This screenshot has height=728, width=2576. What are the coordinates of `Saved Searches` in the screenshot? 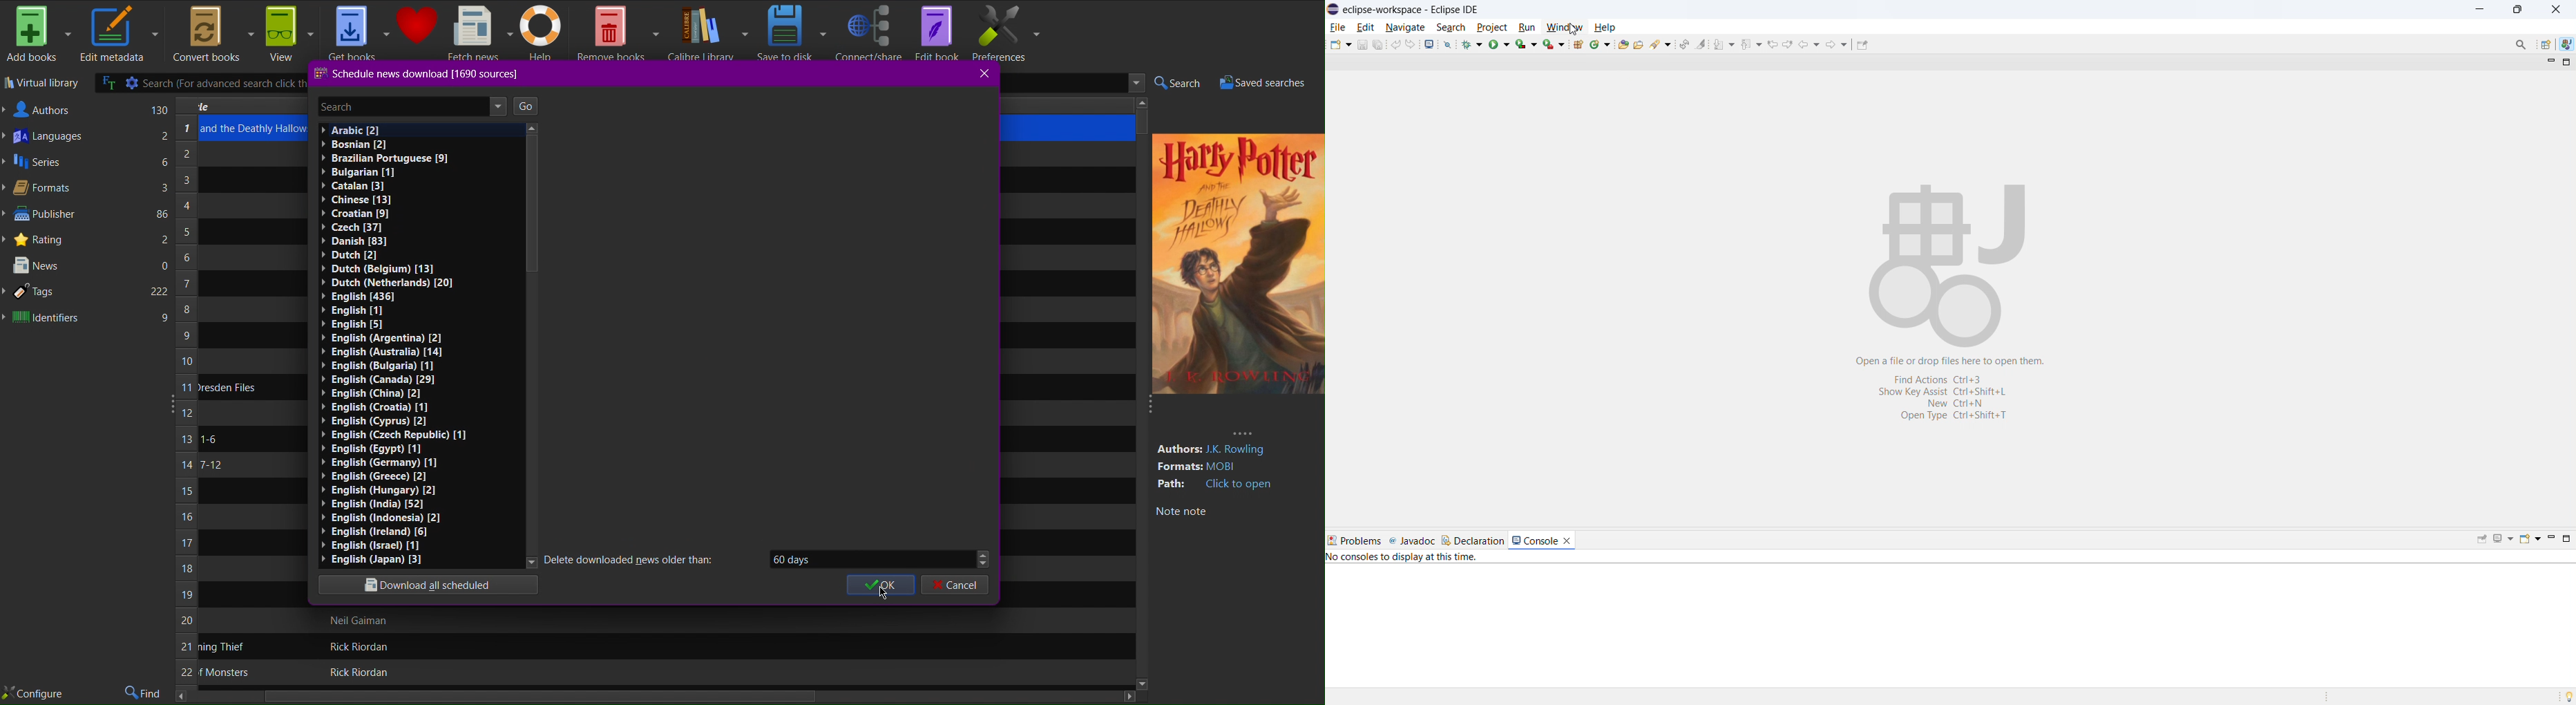 It's located at (1268, 83).